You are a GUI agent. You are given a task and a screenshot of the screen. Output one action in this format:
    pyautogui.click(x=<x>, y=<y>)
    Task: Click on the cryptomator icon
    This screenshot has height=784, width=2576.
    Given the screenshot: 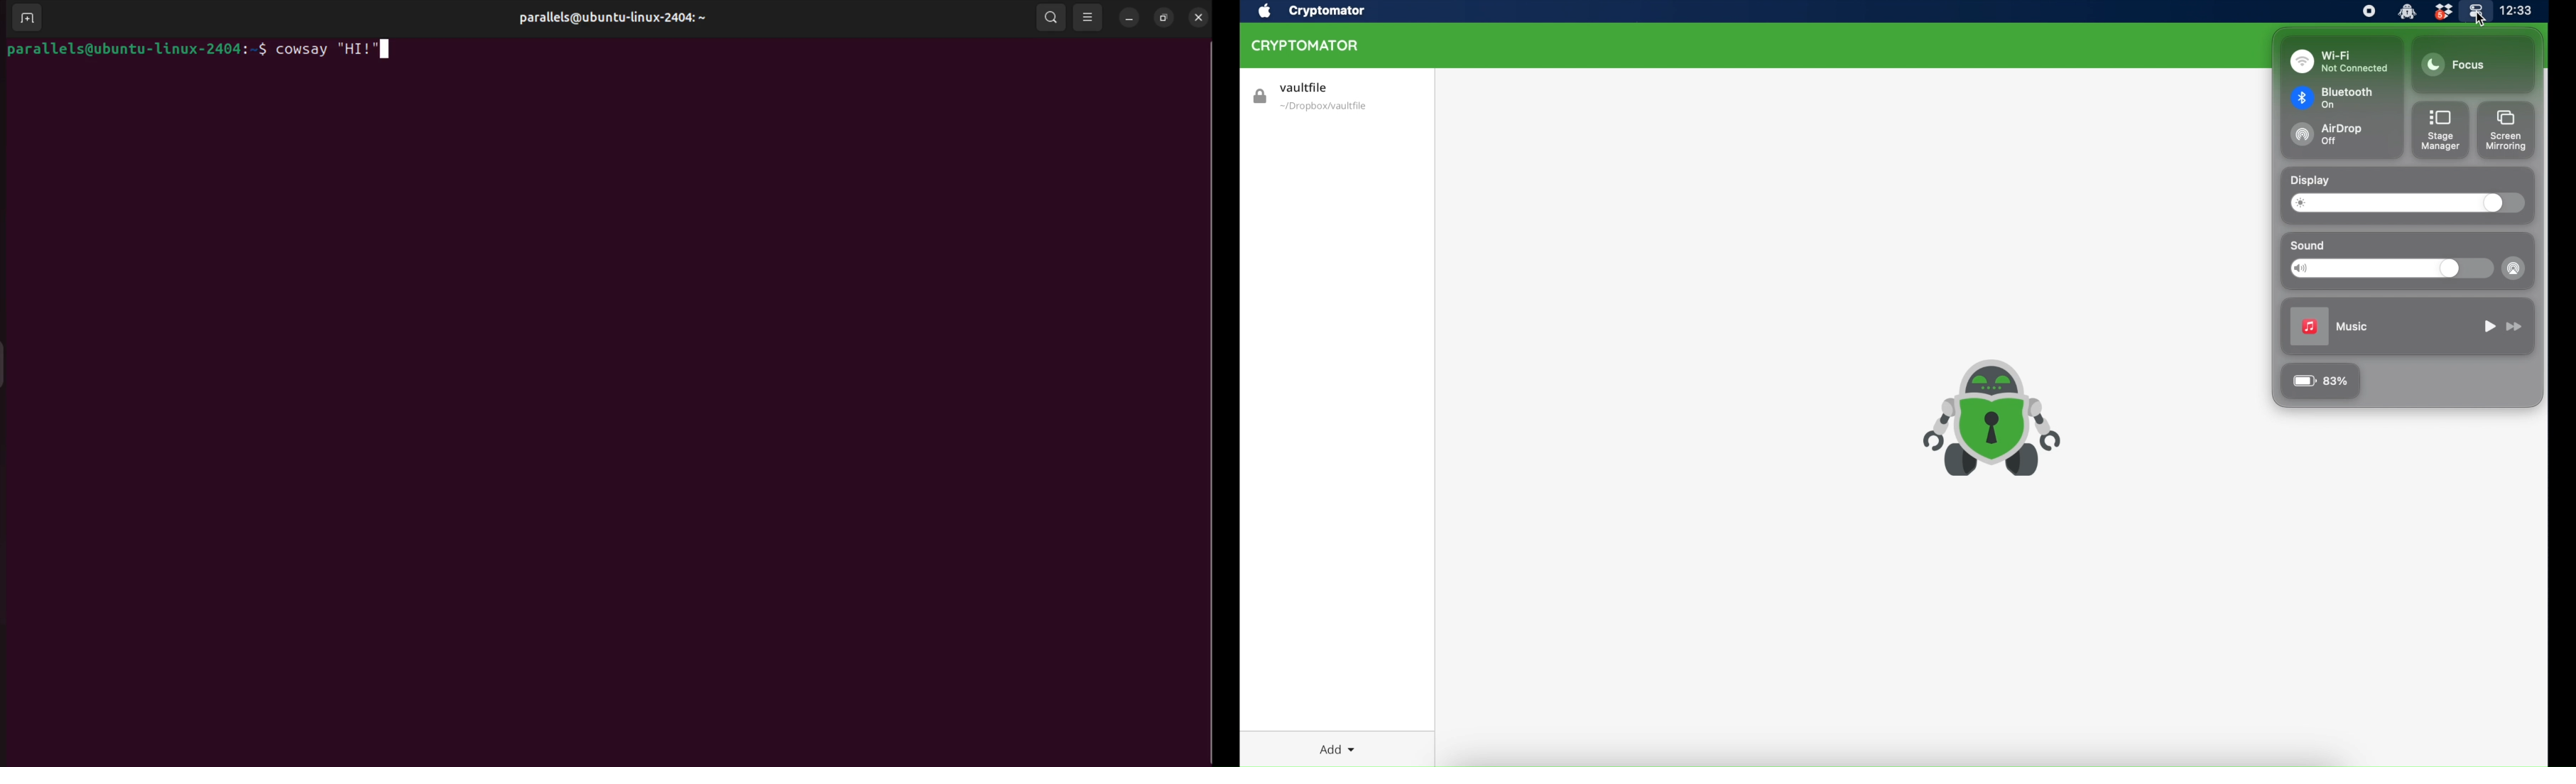 What is the action you would take?
    pyautogui.click(x=1991, y=418)
    